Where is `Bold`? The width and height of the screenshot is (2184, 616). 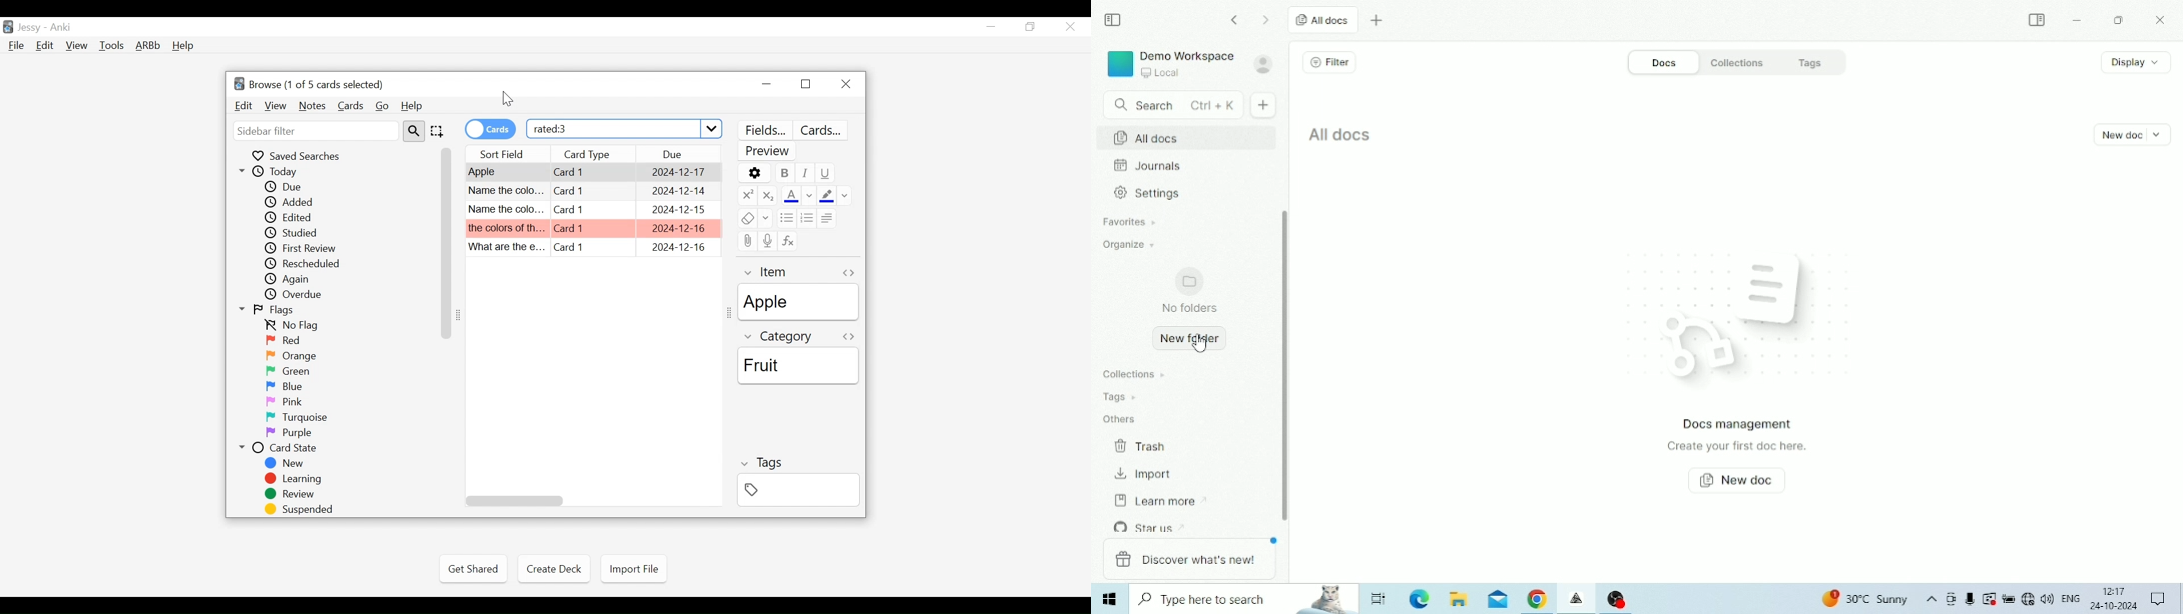
Bold is located at coordinates (786, 173).